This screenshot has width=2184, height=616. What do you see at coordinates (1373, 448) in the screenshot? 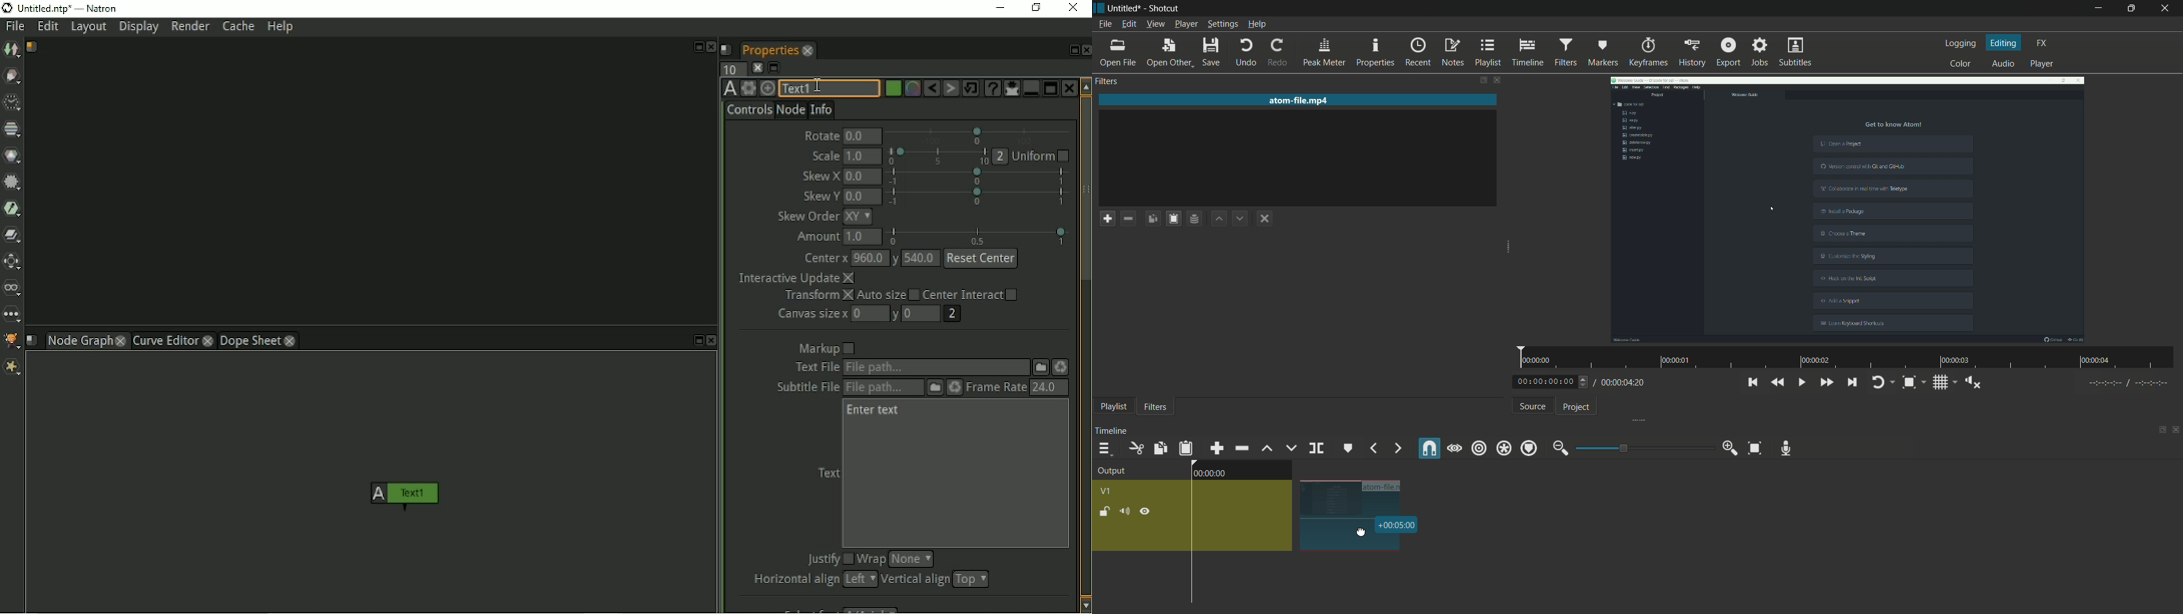
I see `previous marker` at bounding box center [1373, 448].